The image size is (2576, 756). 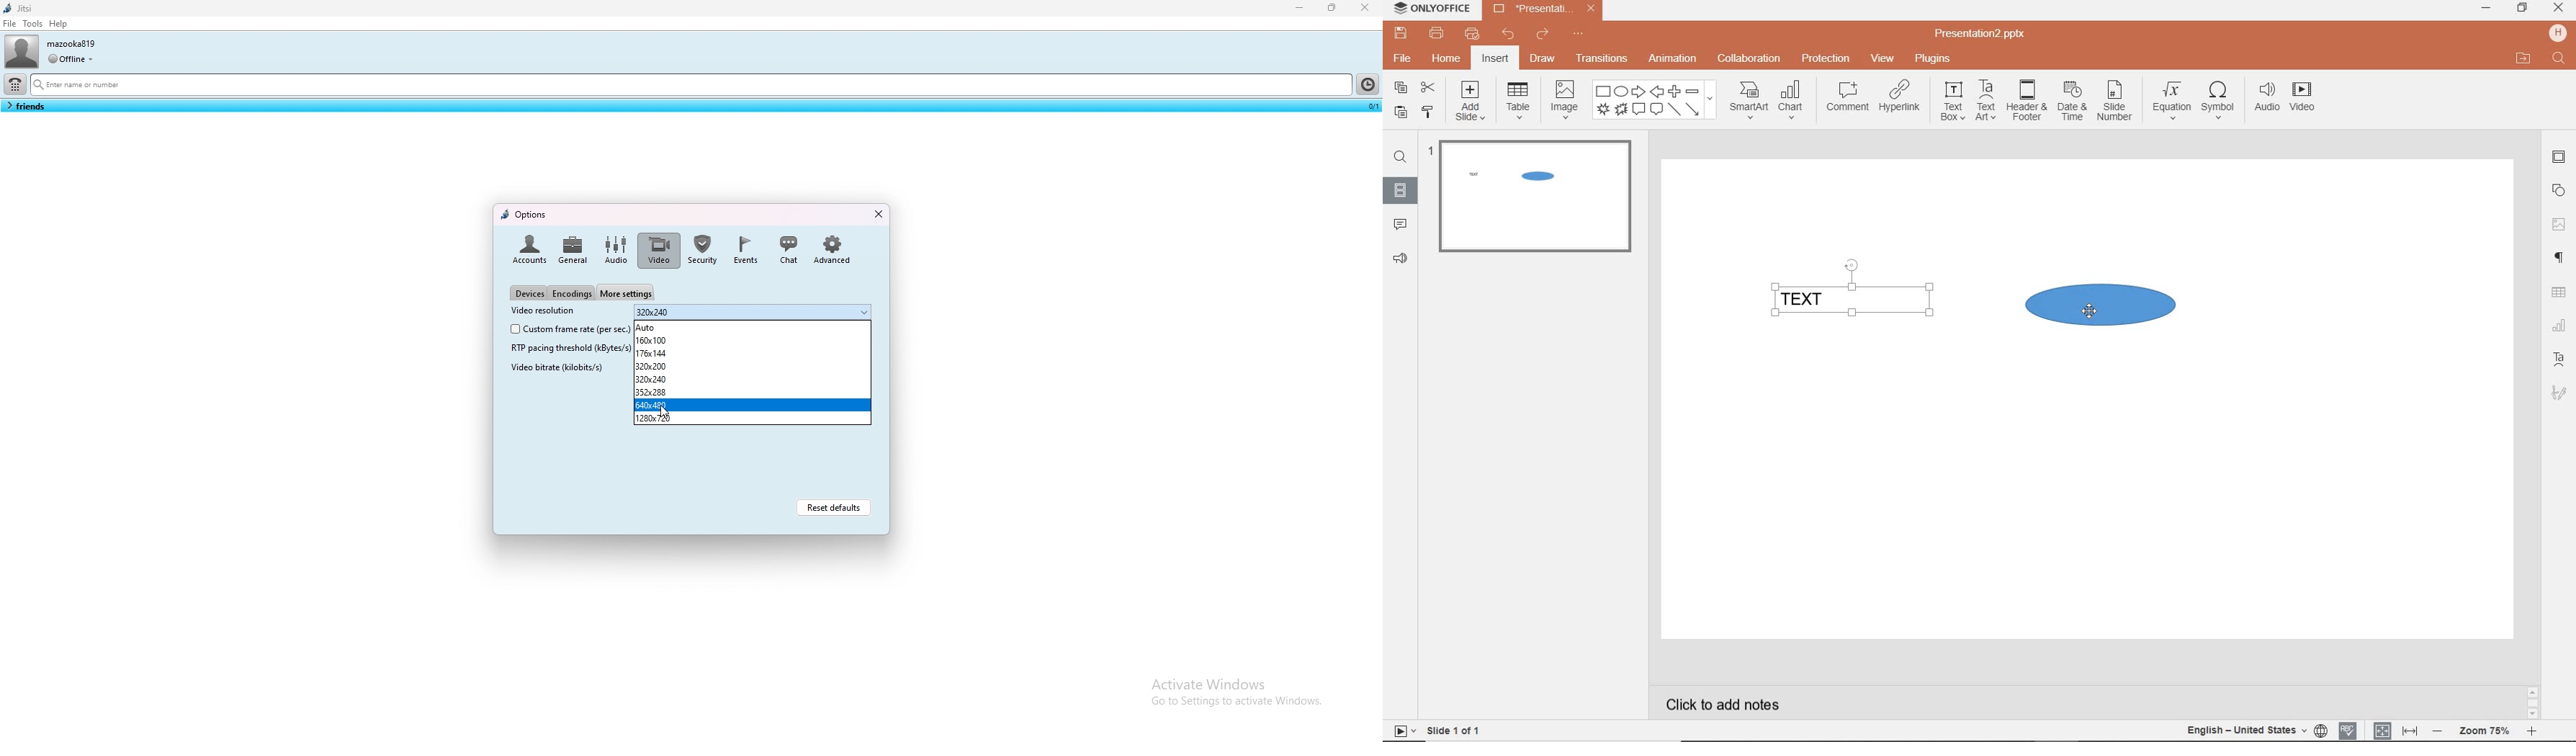 What do you see at coordinates (2025, 102) in the screenshot?
I see `header & footer` at bounding box center [2025, 102].